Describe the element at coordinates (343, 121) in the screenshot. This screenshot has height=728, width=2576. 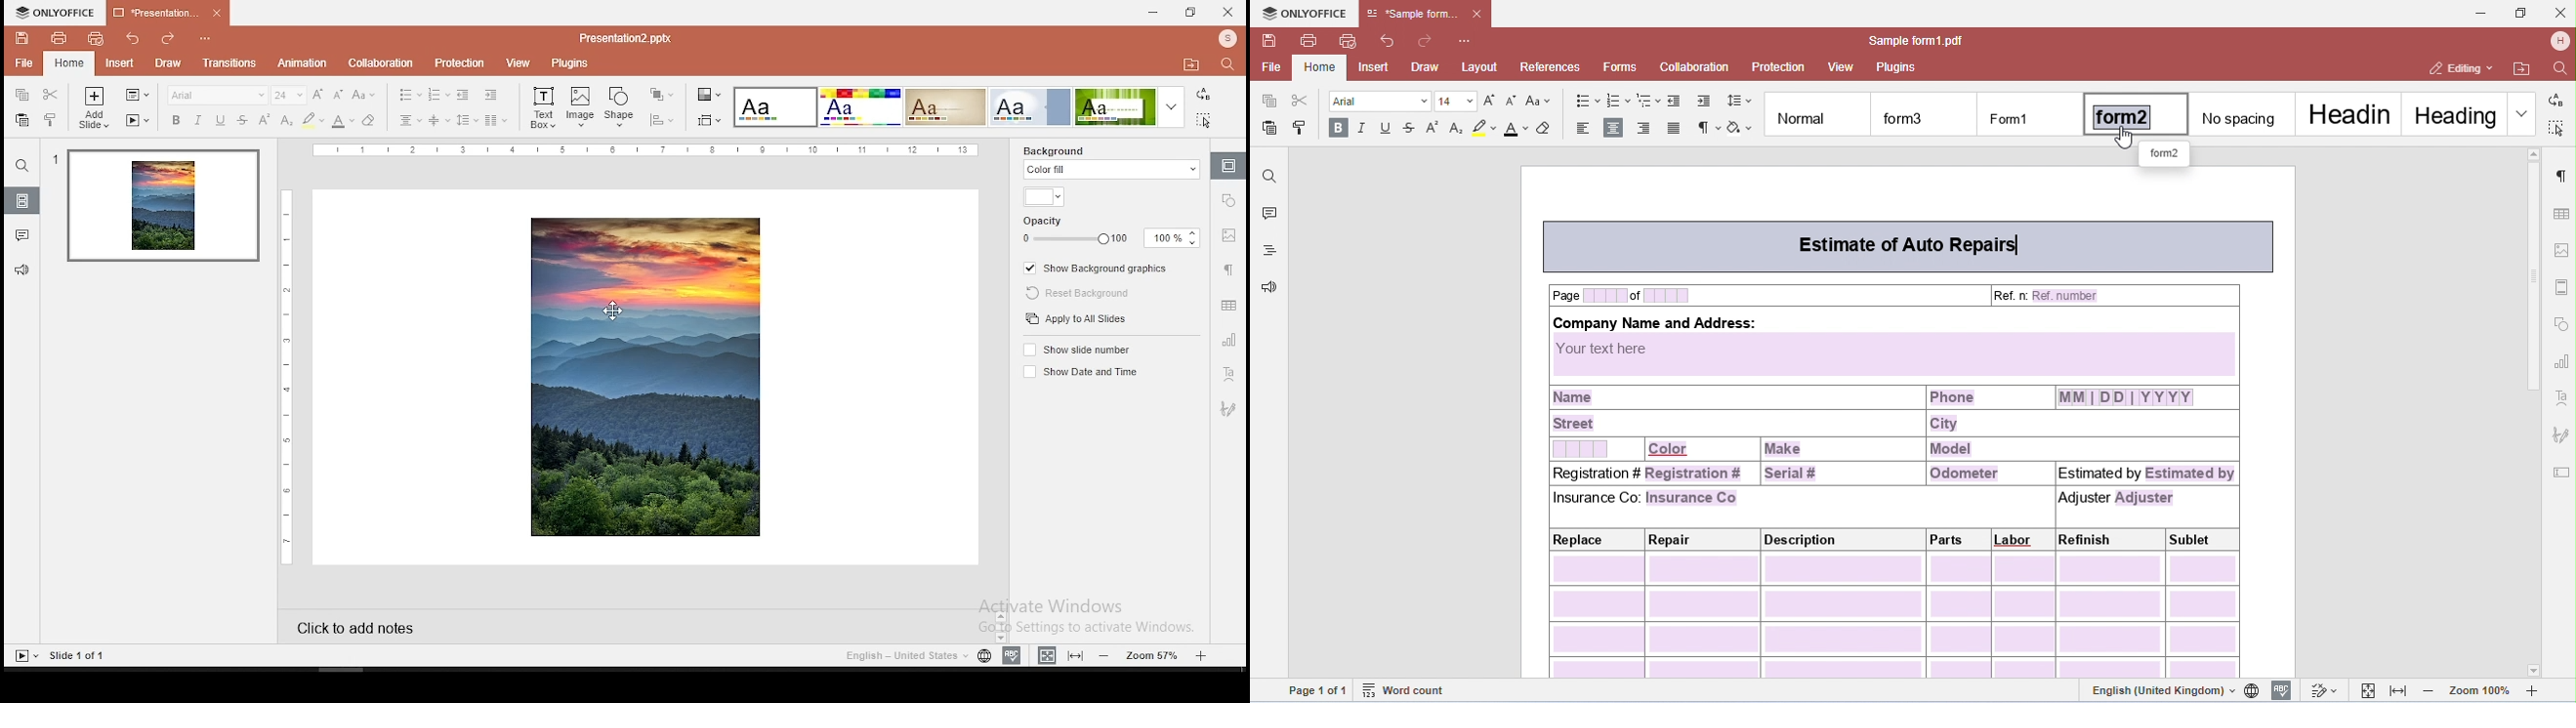
I see `font color` at that location.